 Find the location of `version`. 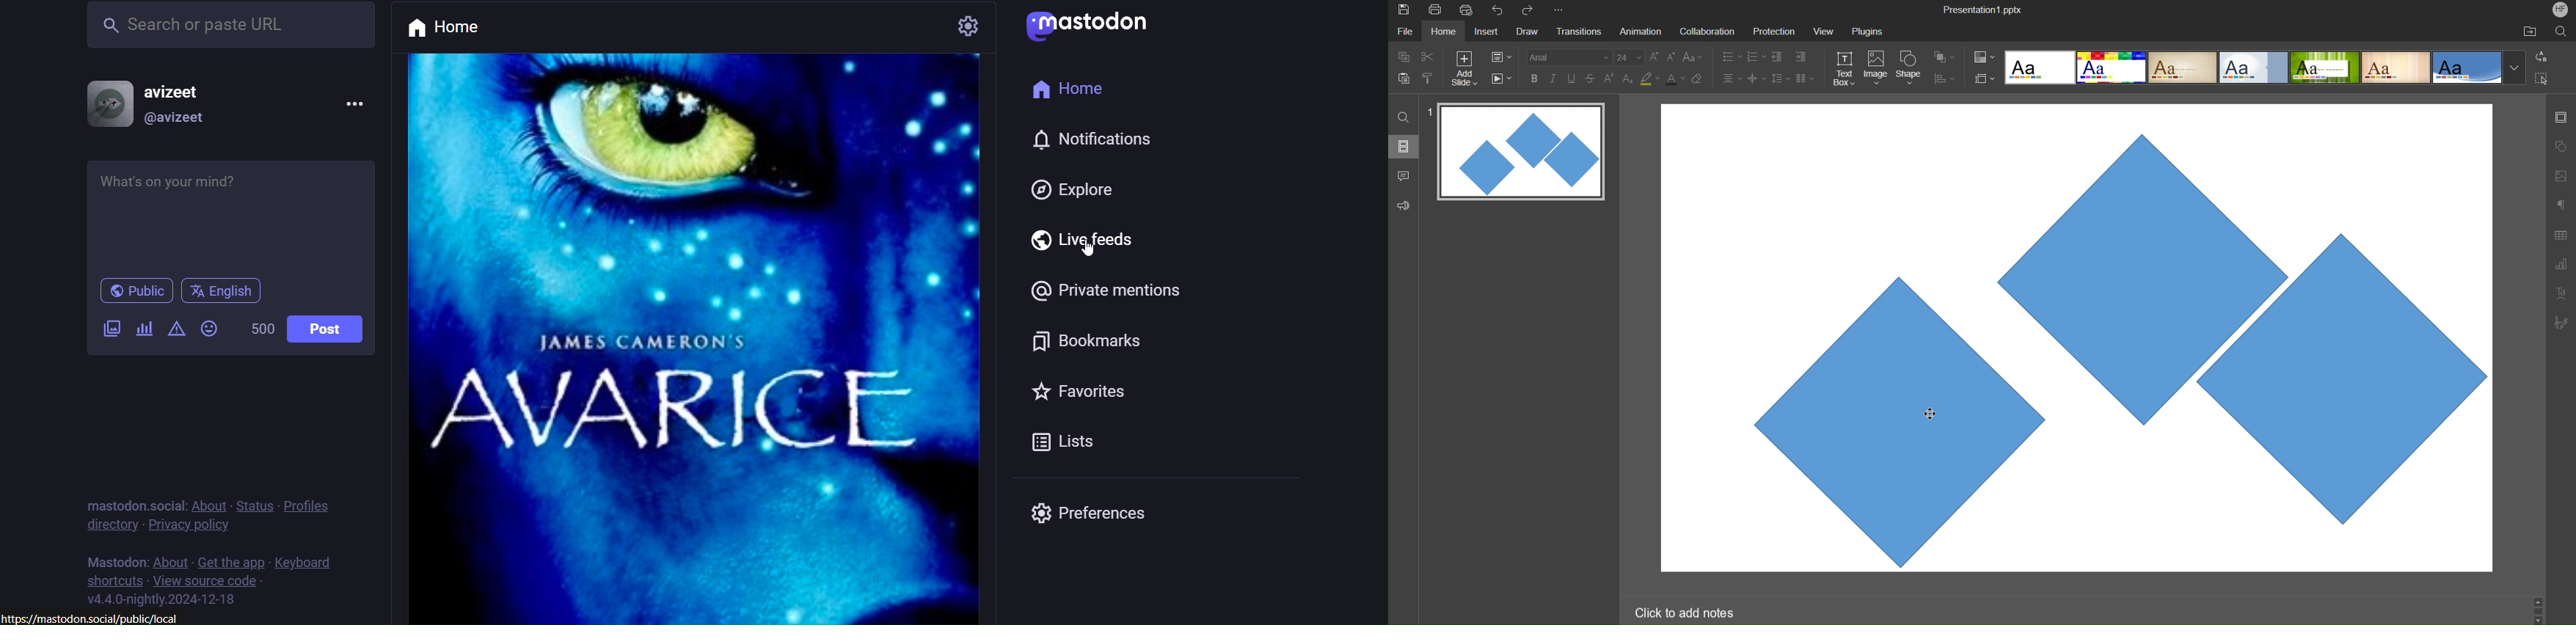

version is located at coordinates (158, 600).